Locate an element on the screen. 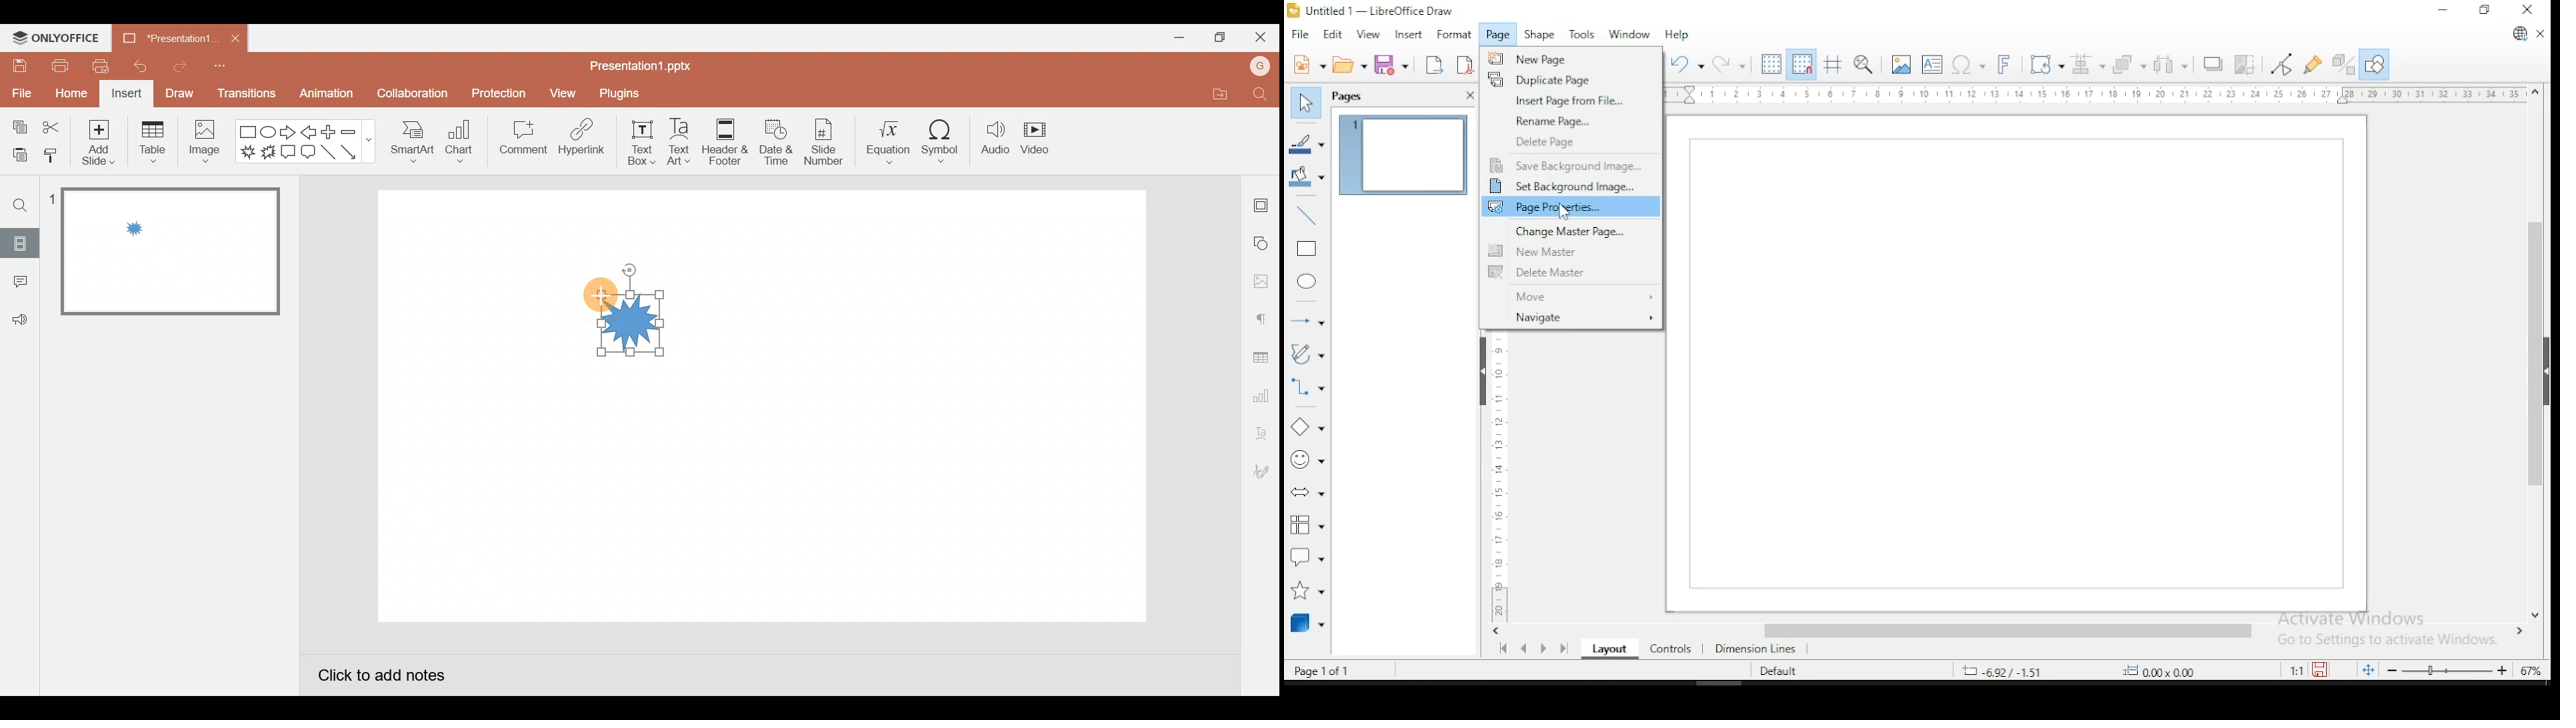  open is located at coordinates (1348, 65).